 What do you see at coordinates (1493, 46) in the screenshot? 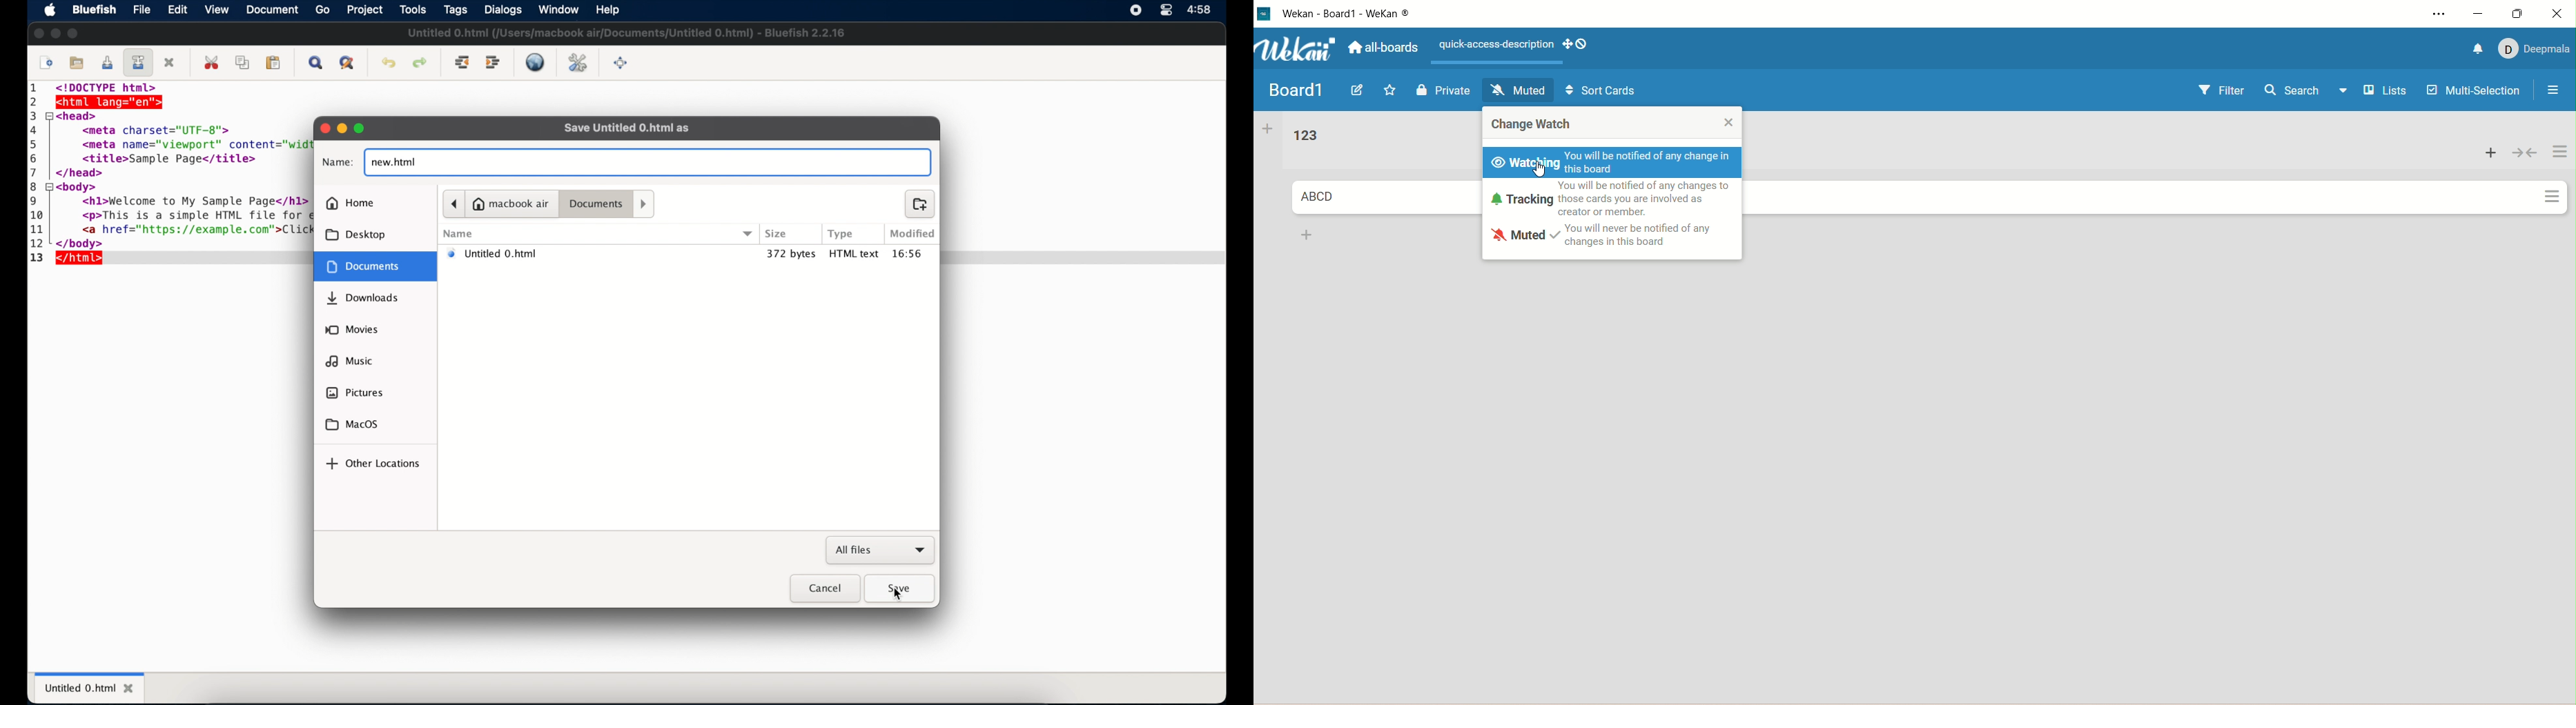
I see `text` at bounding box center [1493, 46].